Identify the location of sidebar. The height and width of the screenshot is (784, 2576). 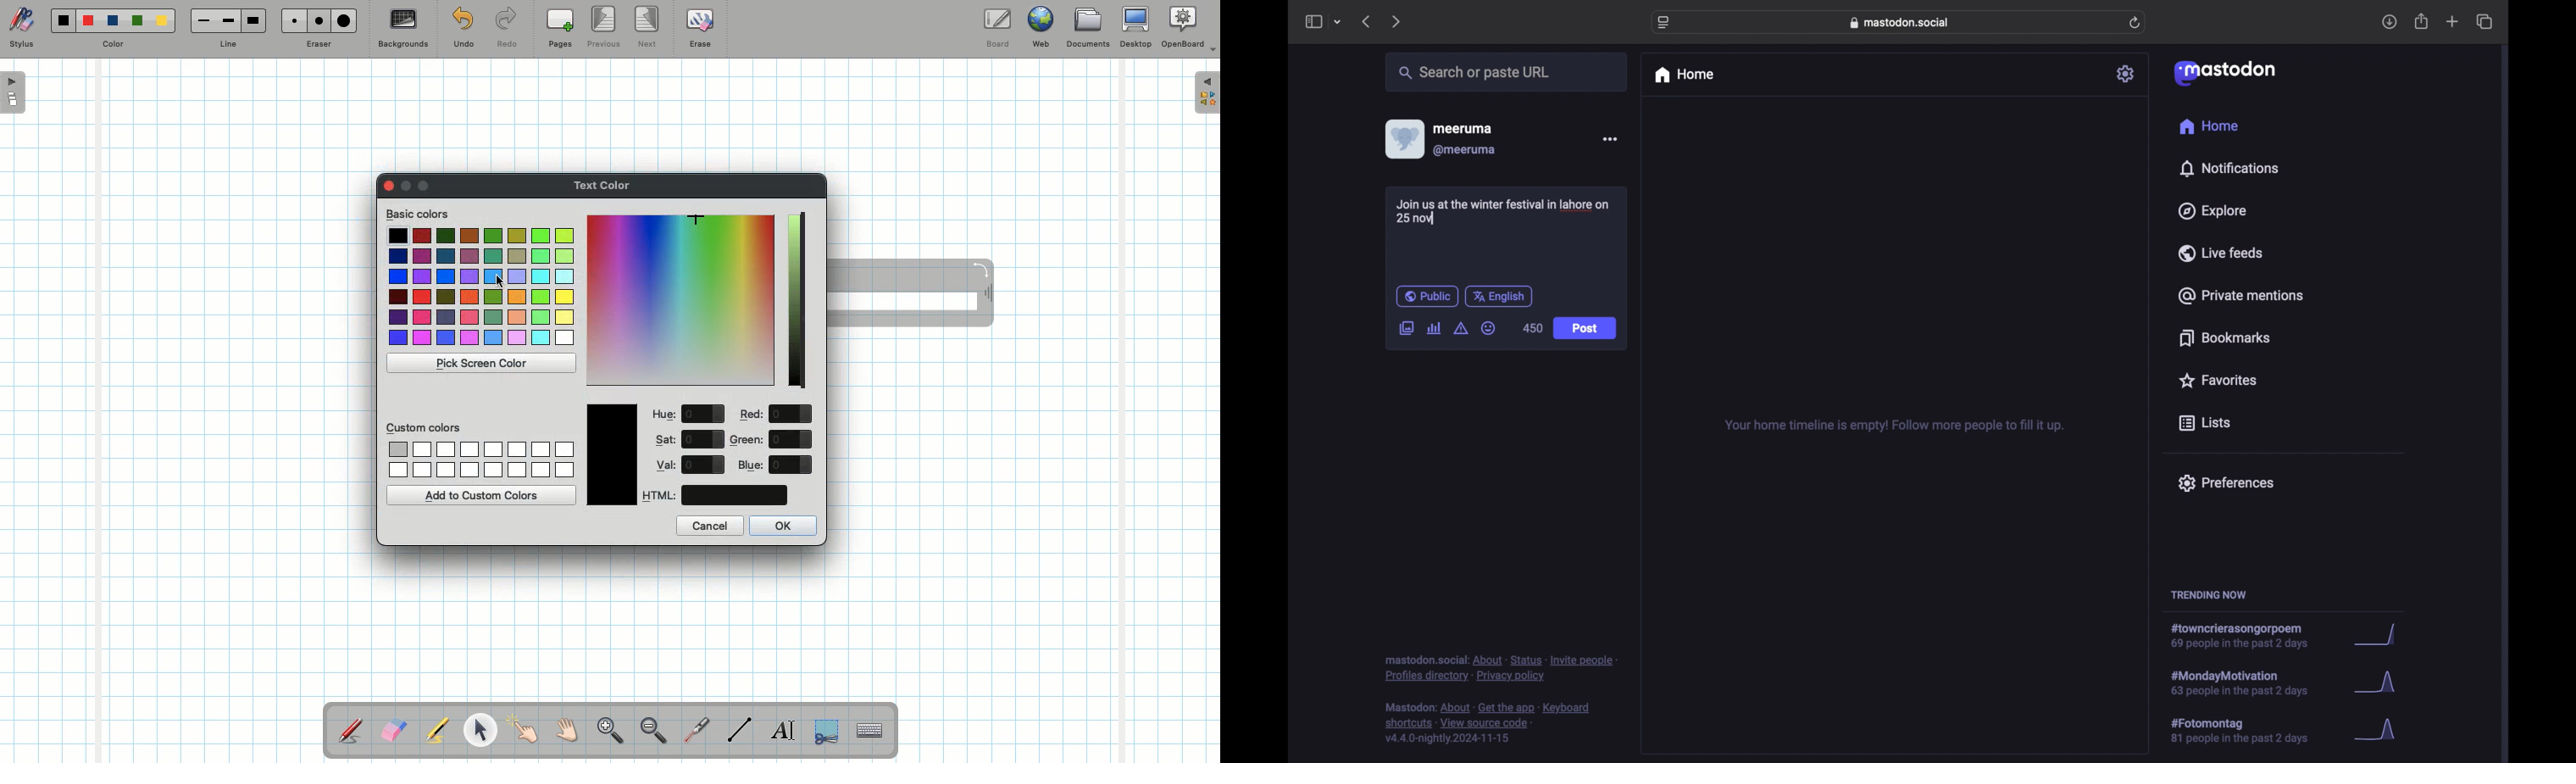
(1313, 21).